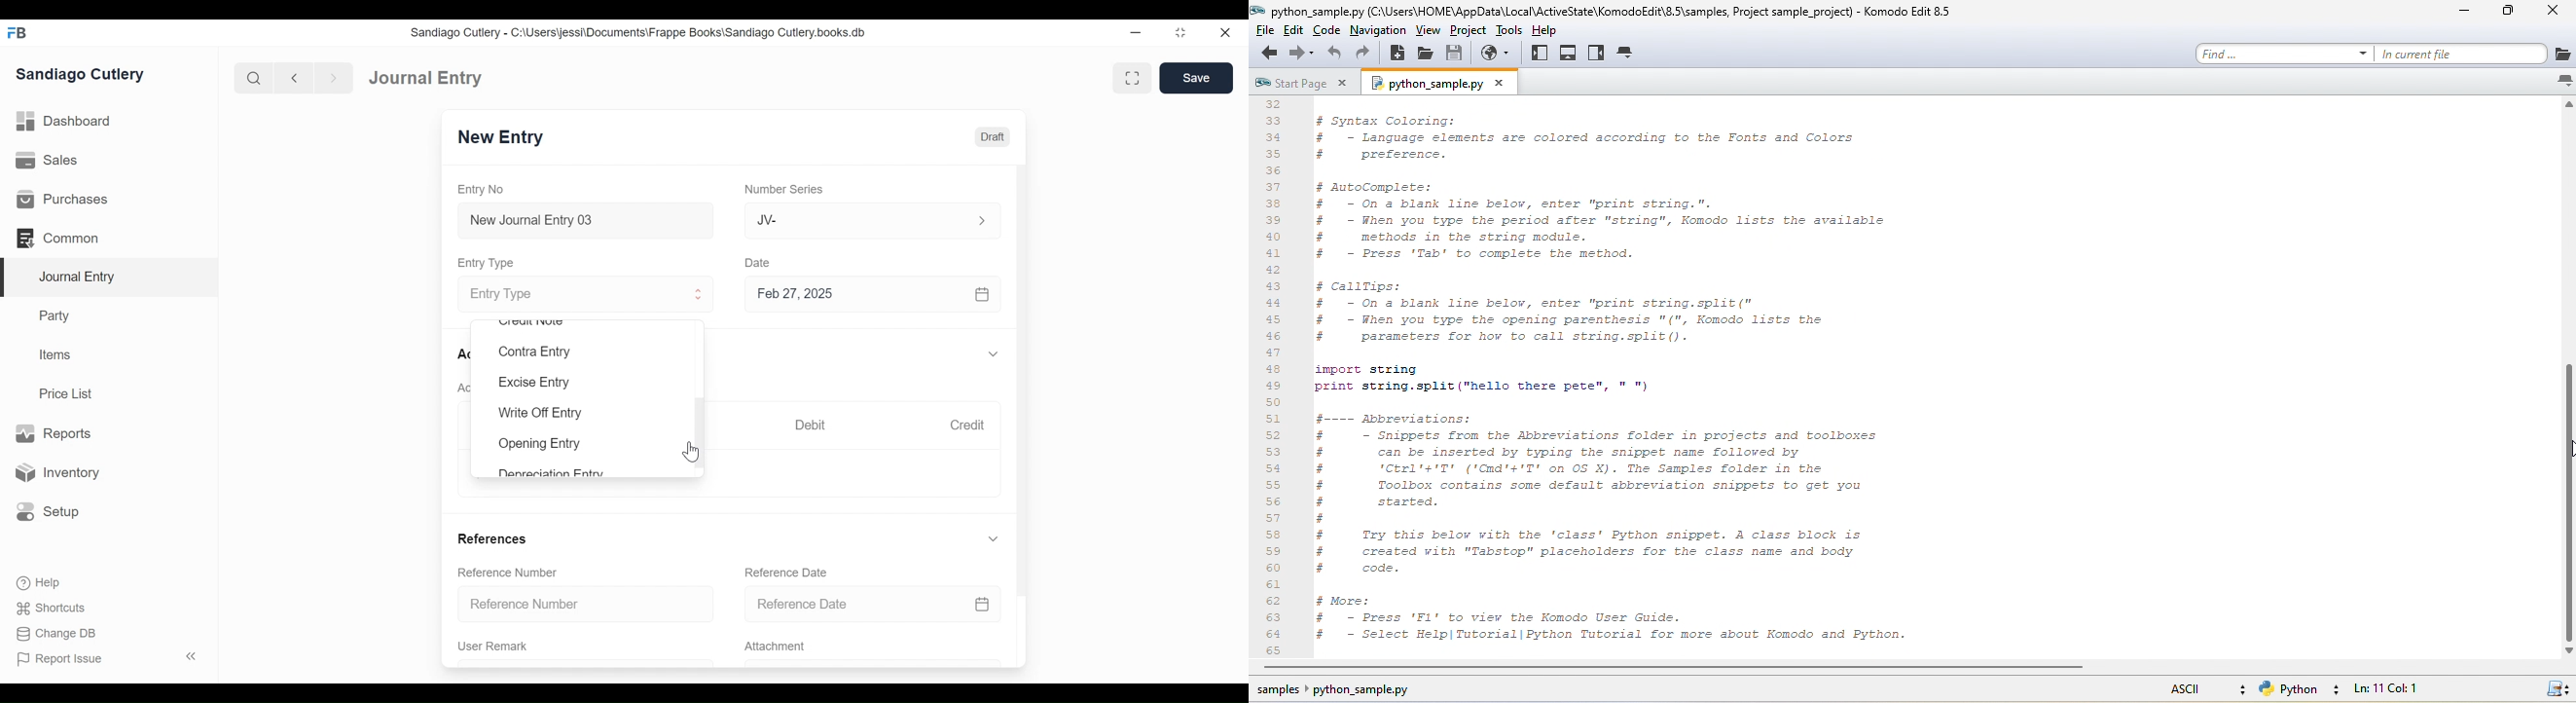 The height and width of the screenshot is (728, 2576). What do you see at coordinates (333, 78) in the screenshot?
I see `Navigate forward` at bounding box center [333, 78].